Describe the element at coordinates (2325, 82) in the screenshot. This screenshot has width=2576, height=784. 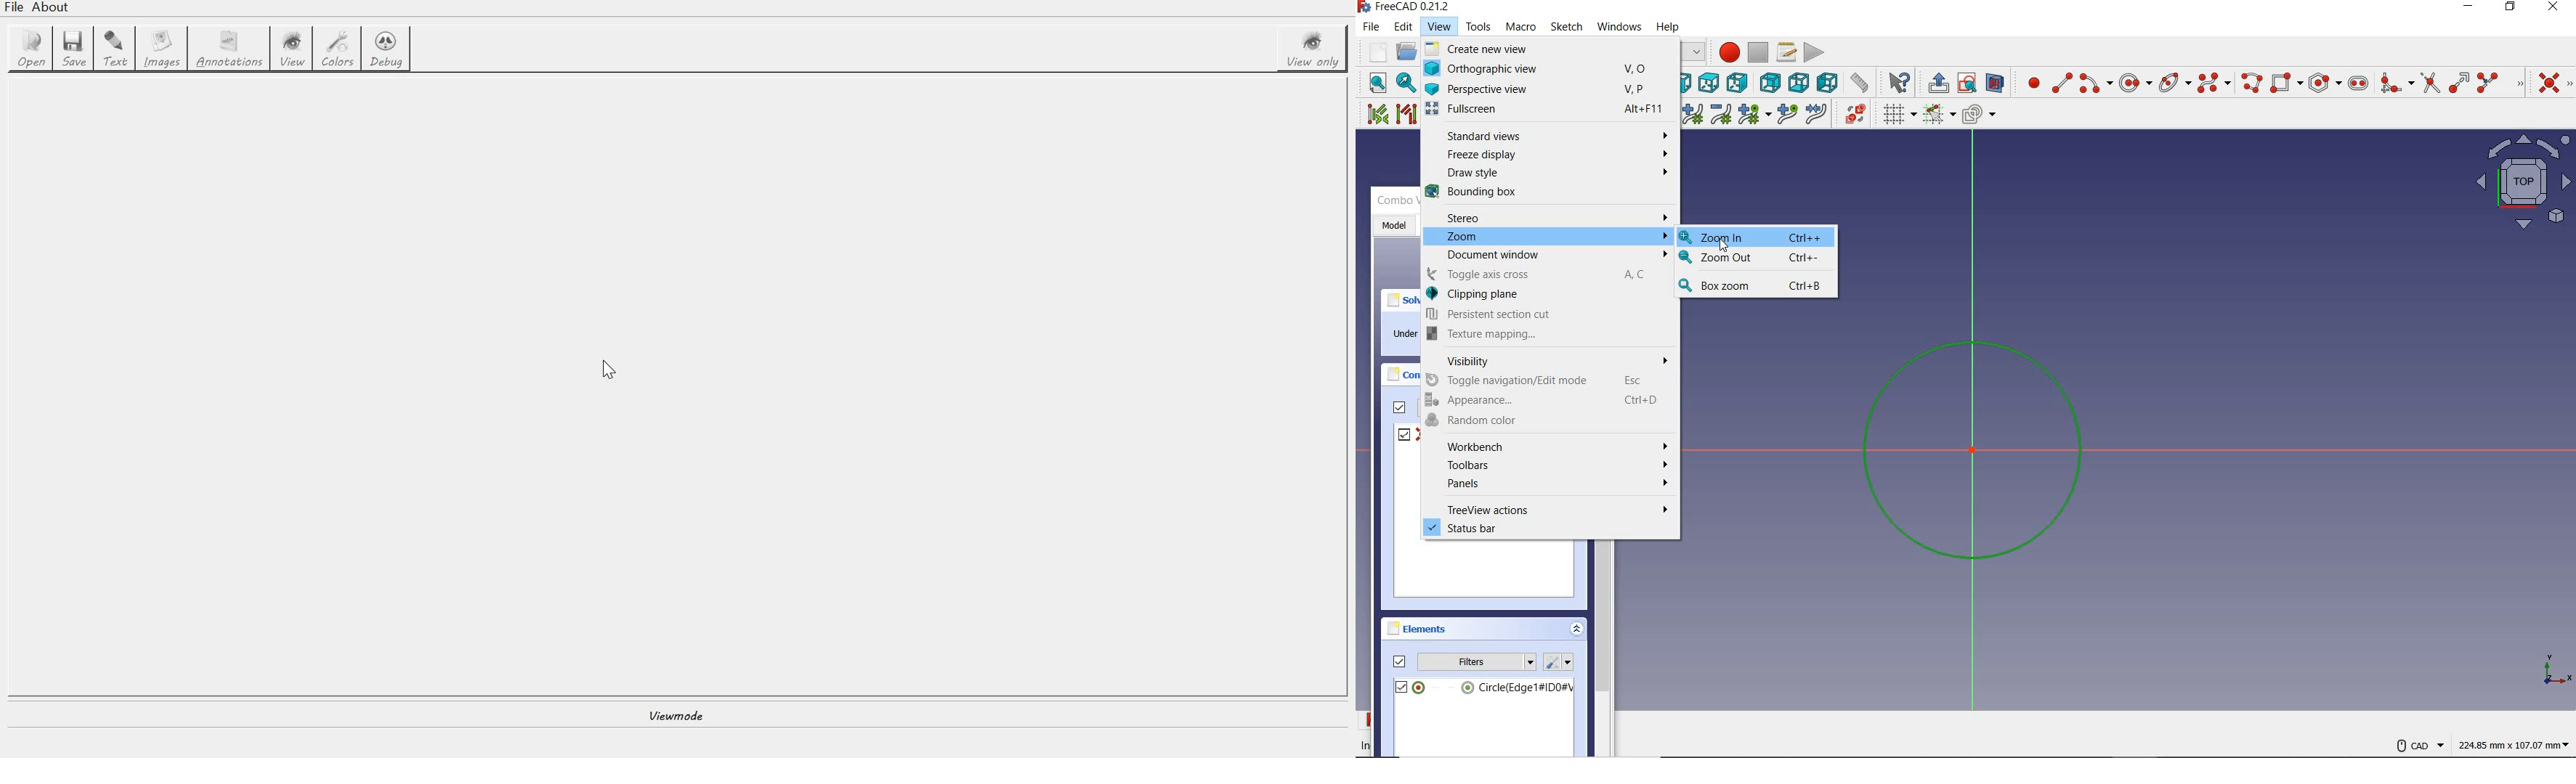
I see `create regular polygon` at that location.